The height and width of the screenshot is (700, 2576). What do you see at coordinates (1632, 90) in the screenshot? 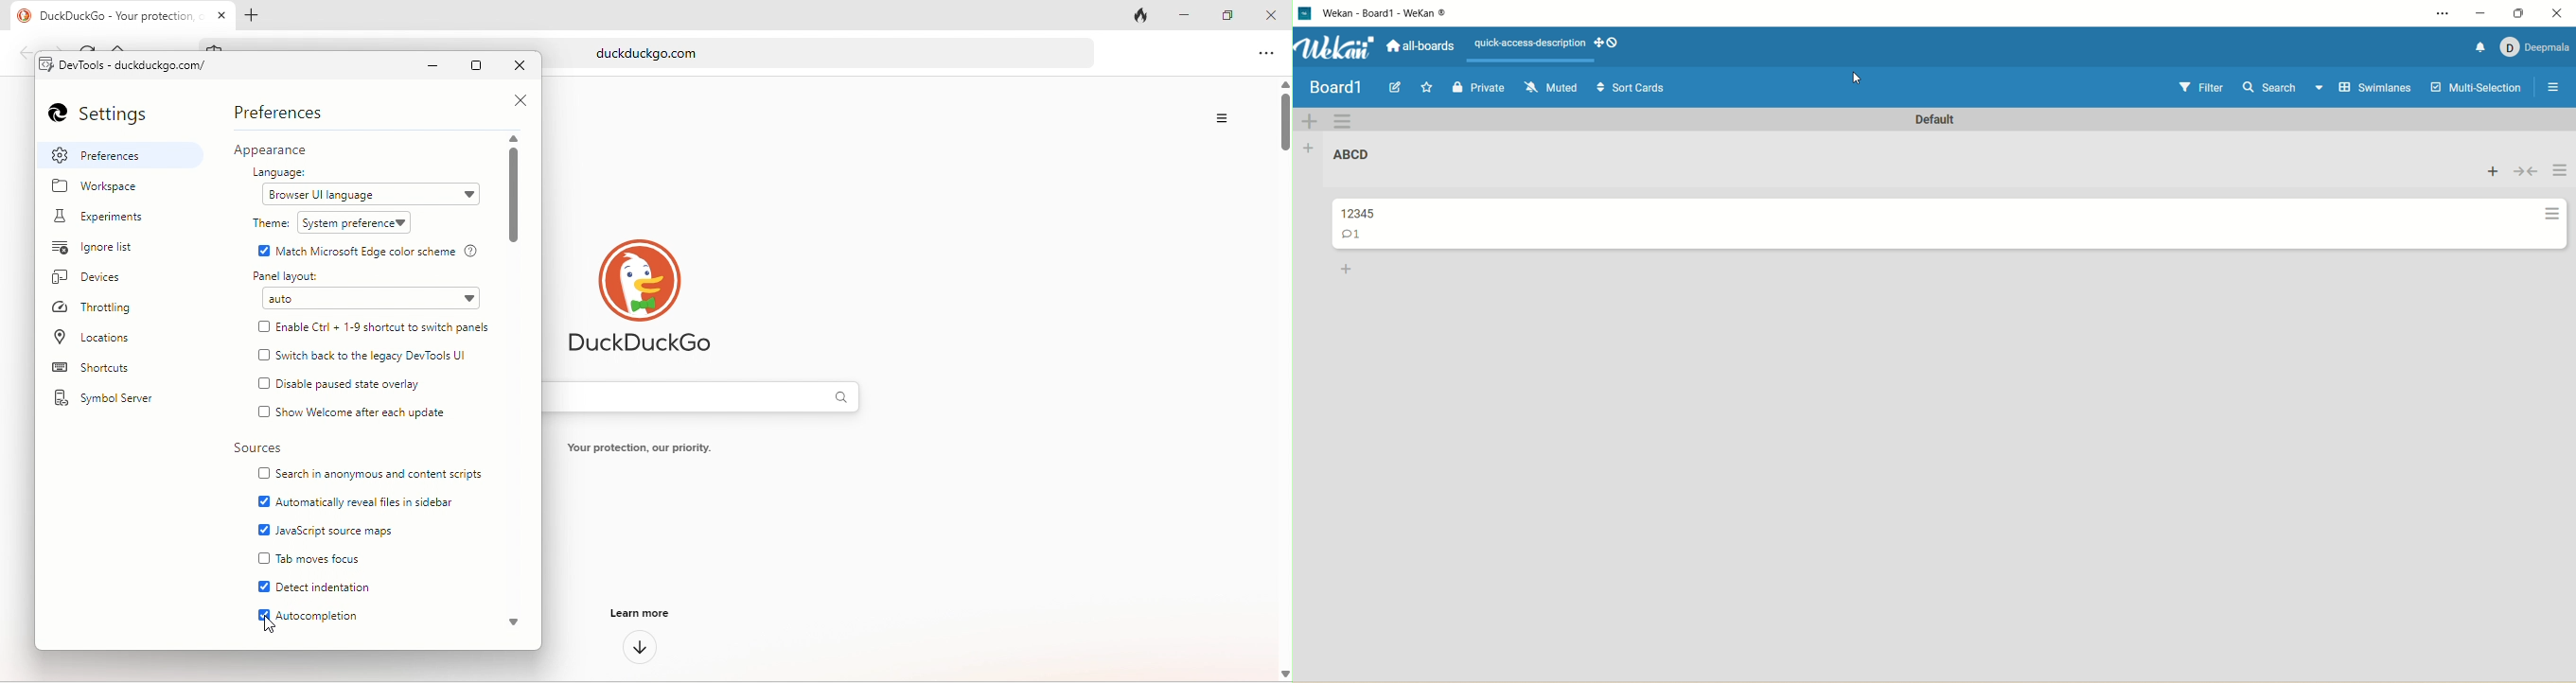
I see `sort cards` at bounding box center [1632, 90].